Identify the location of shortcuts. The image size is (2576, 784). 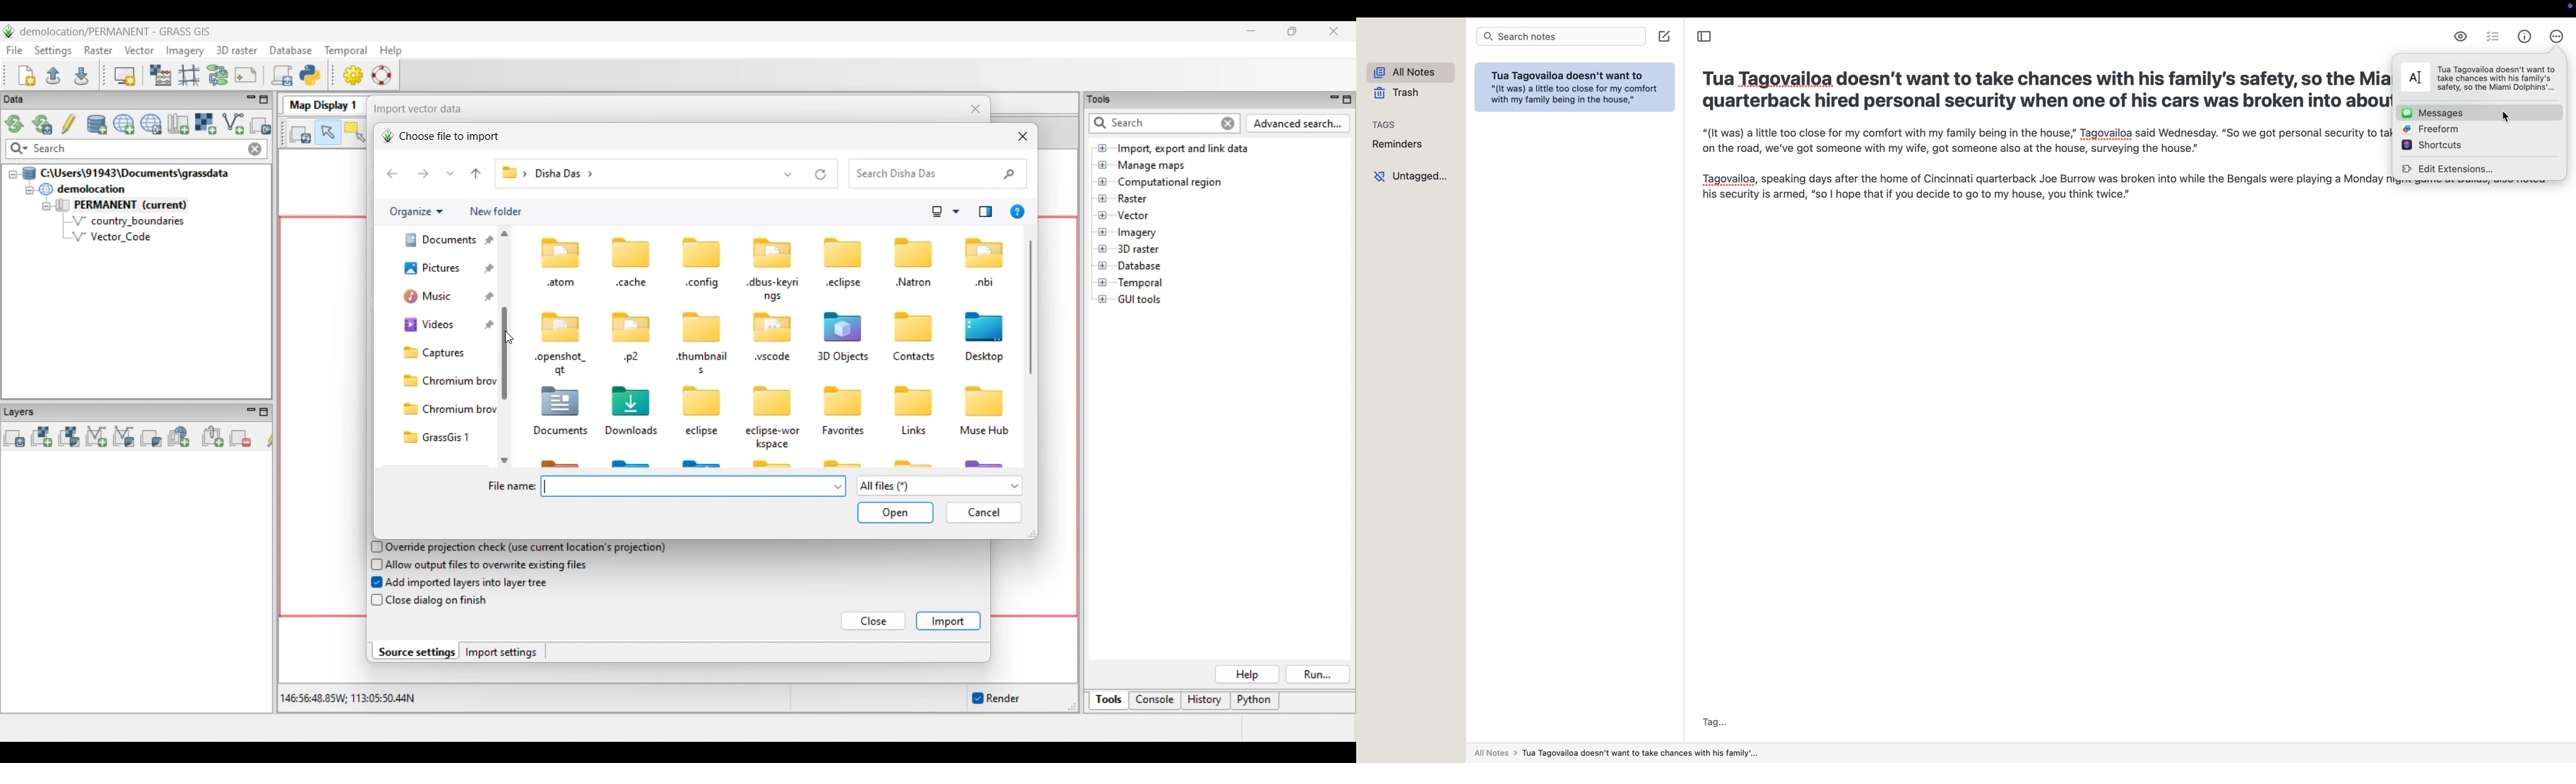
(2432, 144).